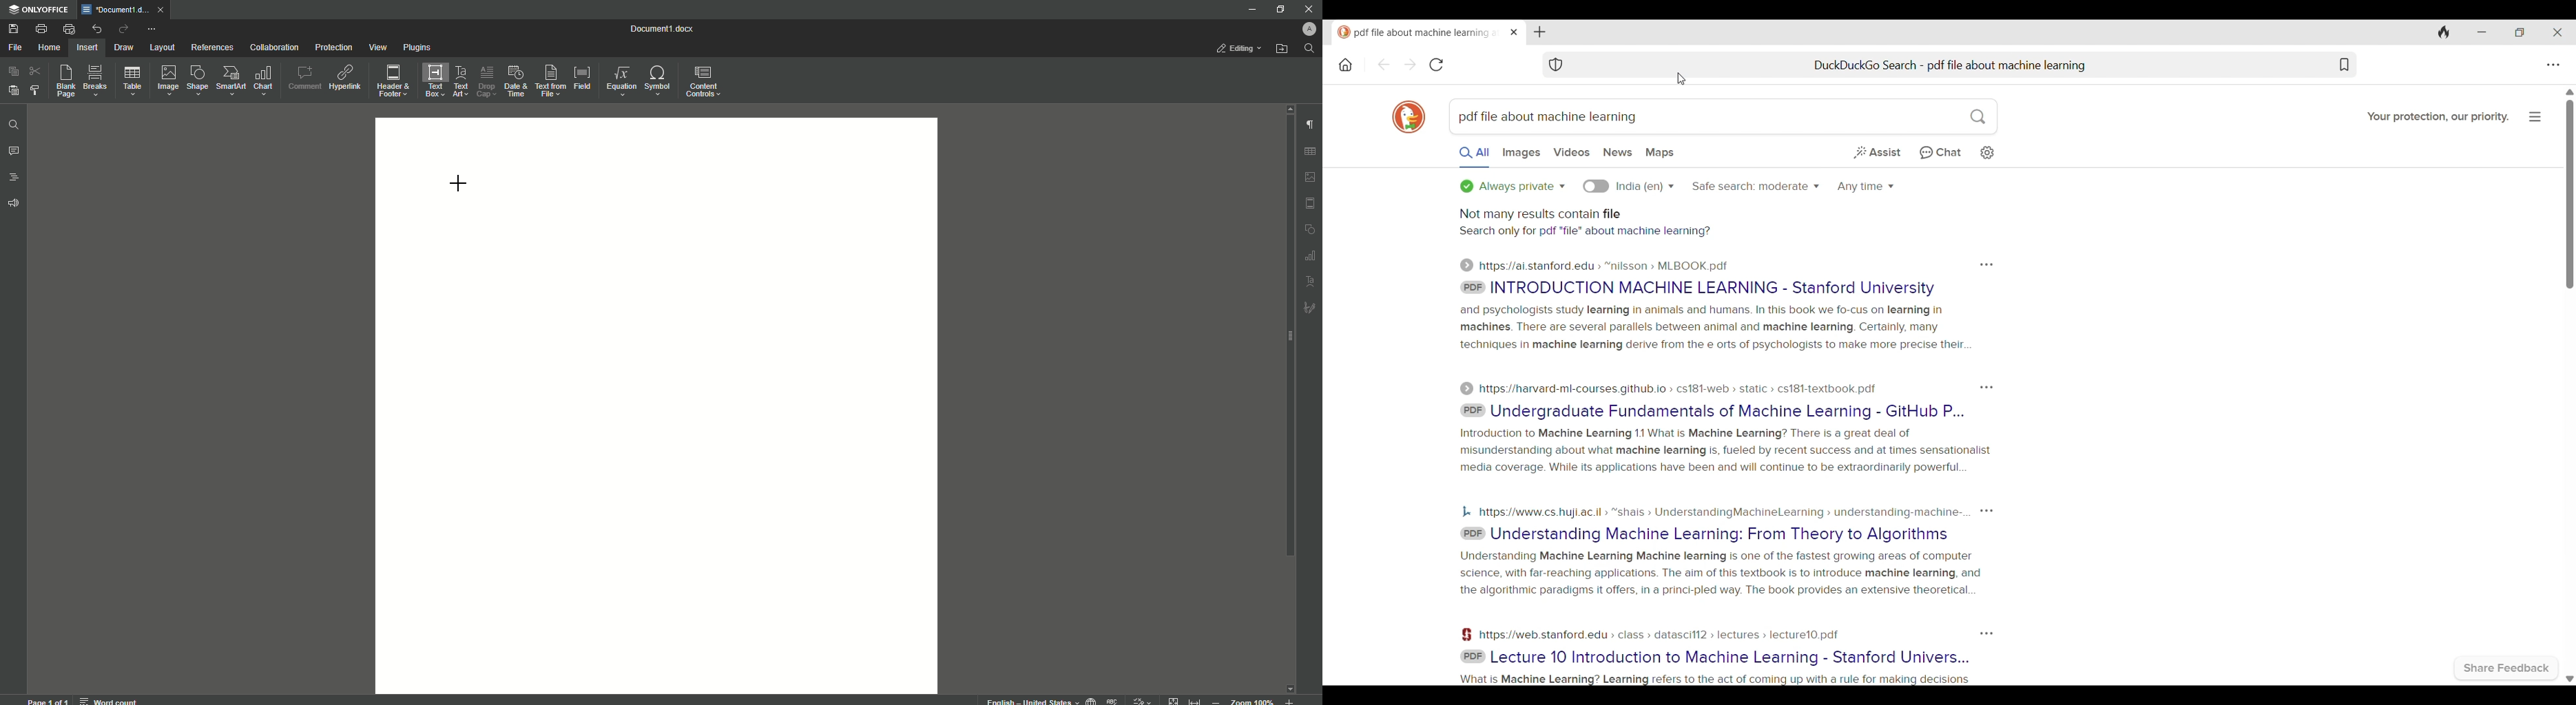 The height and width of the screenshot is (728, 2576). What do you see at coordinates (618, 79) in the screenshot?
I see `Equation` at bounding box center [618, 79].